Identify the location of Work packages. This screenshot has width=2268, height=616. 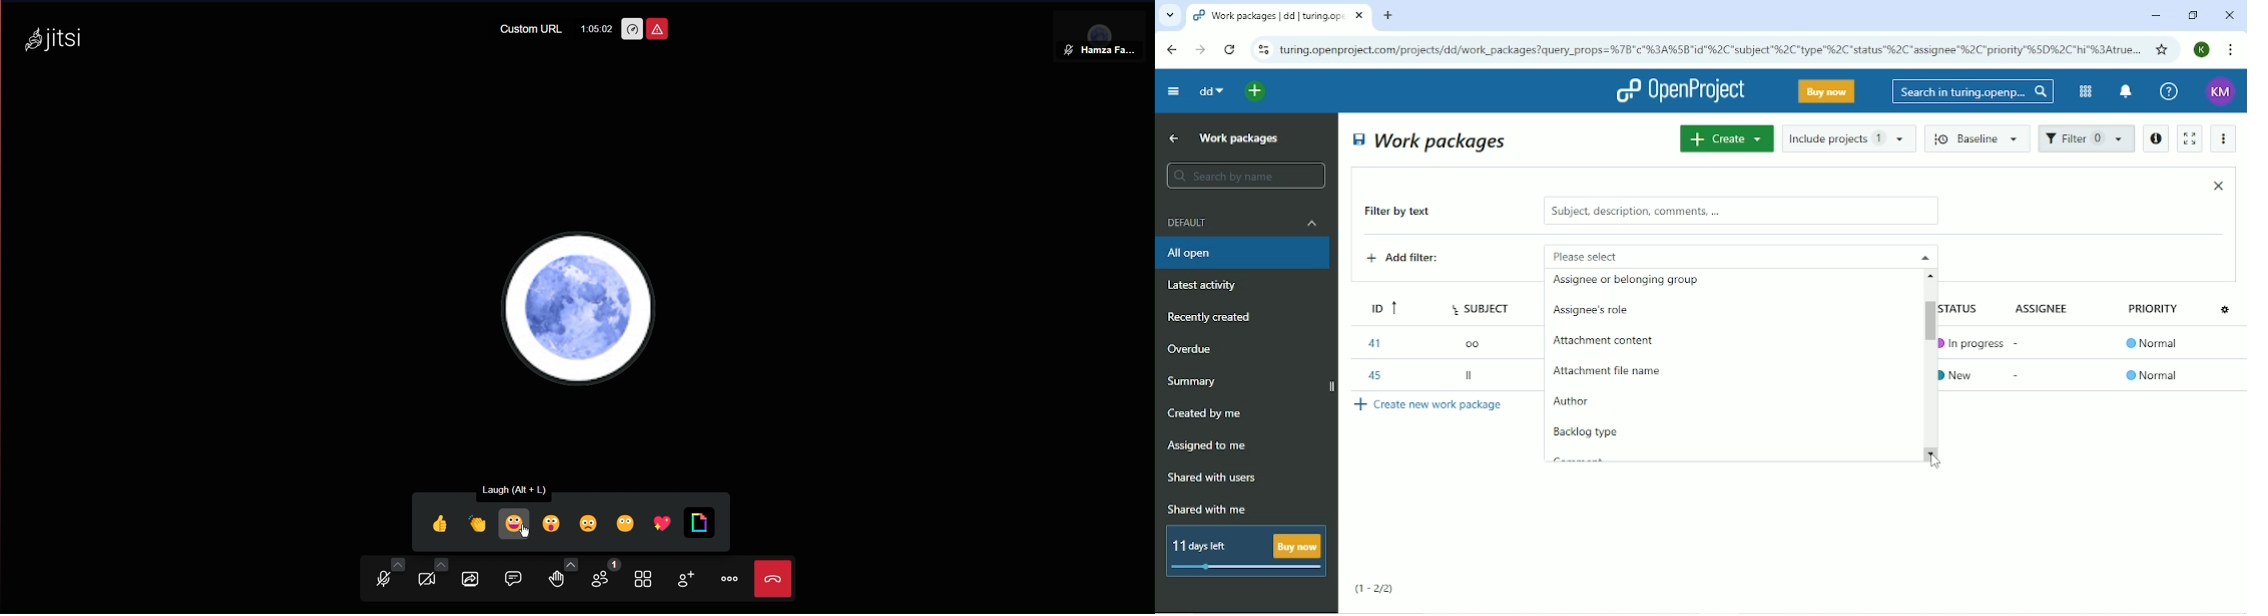
(1431, 140).